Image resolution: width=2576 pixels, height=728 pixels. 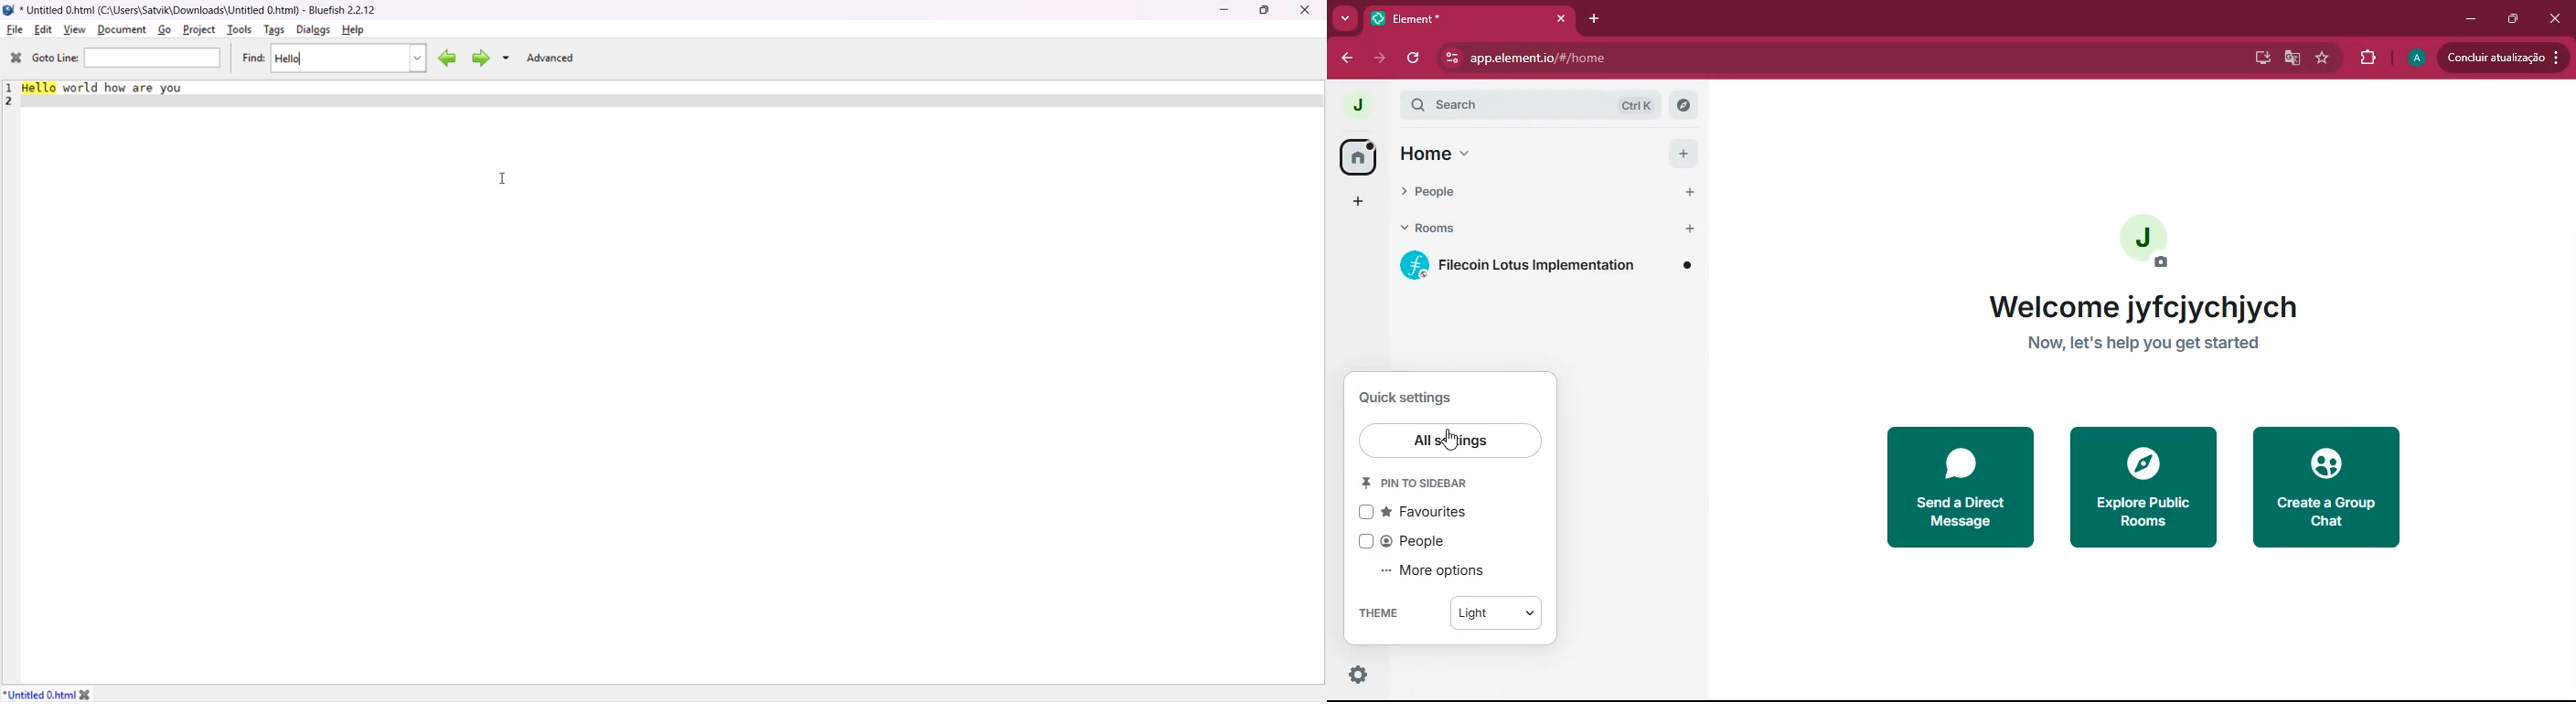 What do you see at coordinates (1356, 157) in the screenshot?
I see `home` at bounding box center [1356, 157].